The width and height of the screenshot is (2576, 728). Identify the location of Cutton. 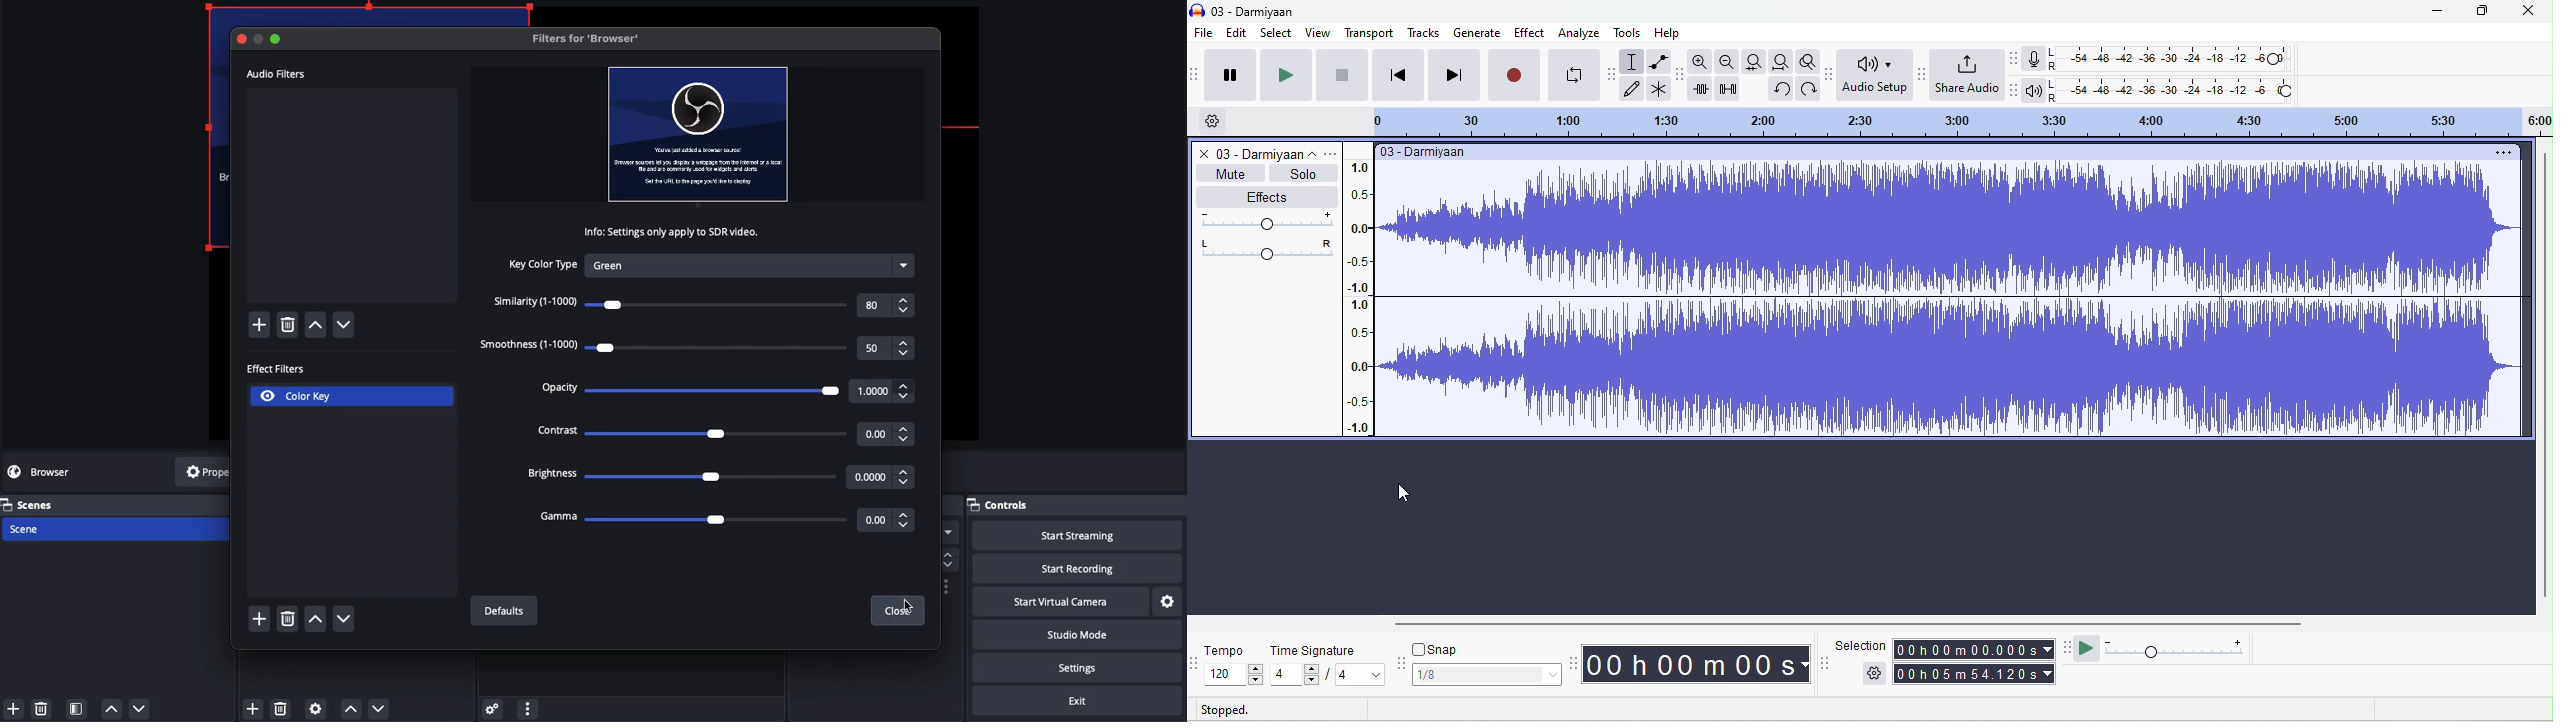
(259, 37).